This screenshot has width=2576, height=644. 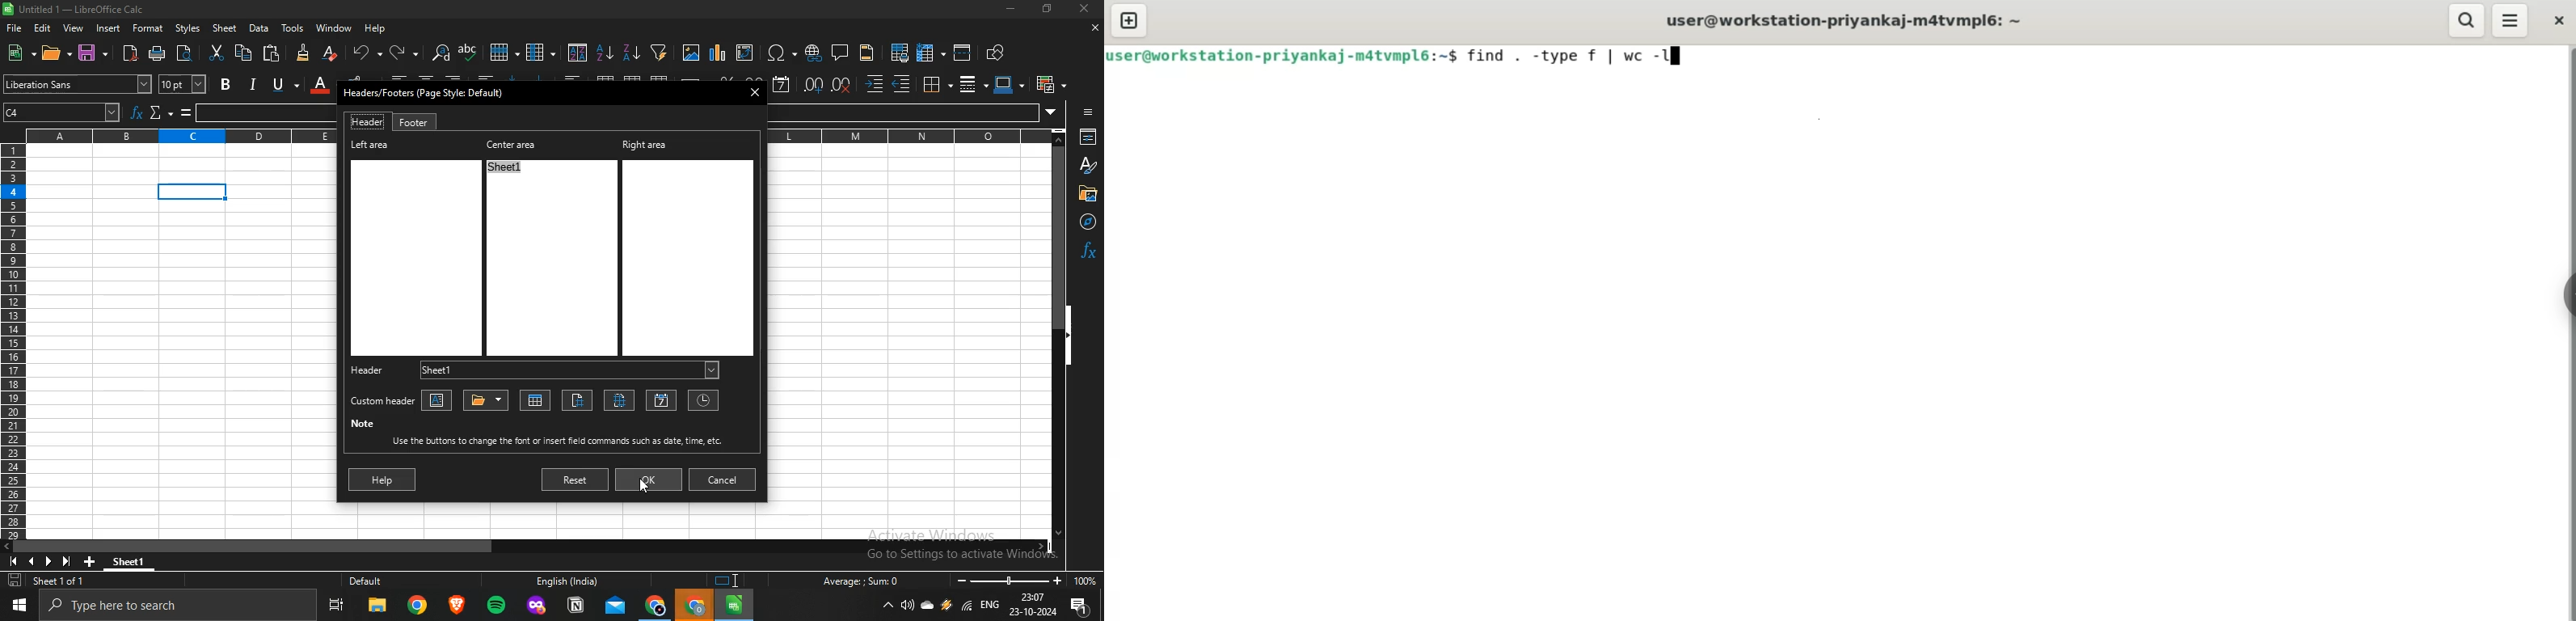 What do you see at coordinates (182, 606) in the screenshot?
I see `type here to search` at bounding box center [182, 606].